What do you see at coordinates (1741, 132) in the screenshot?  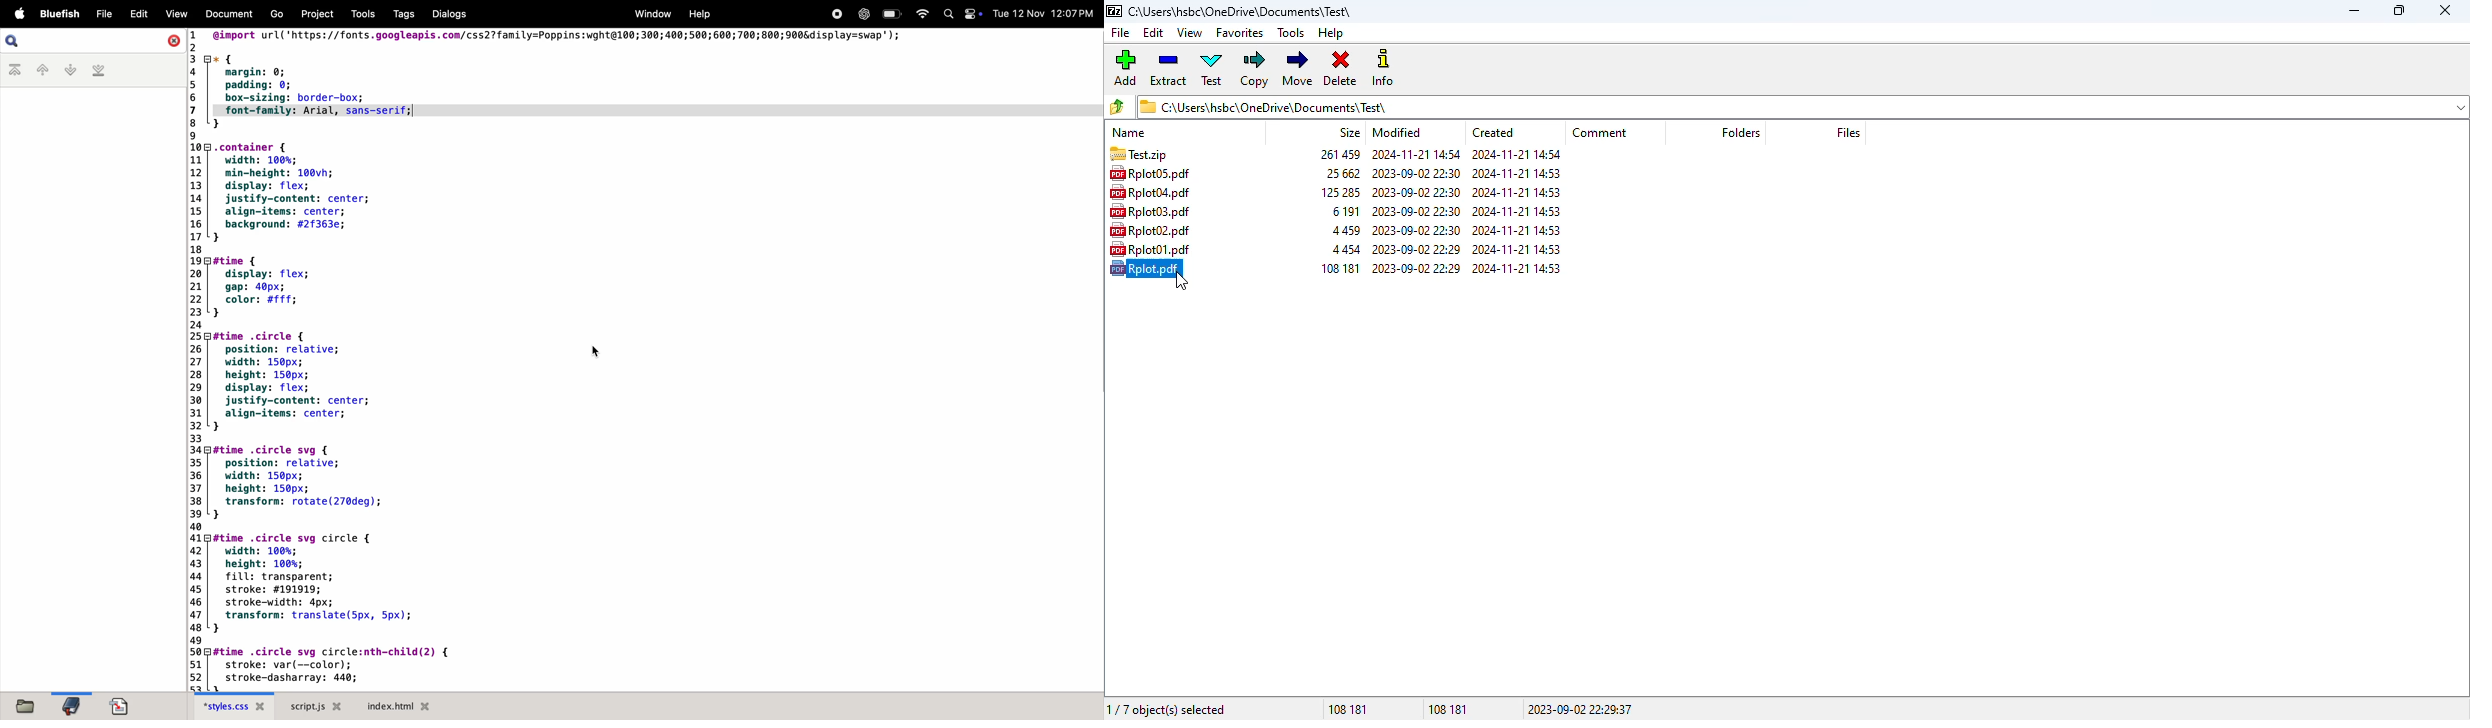 I see `folders` at bounding box center [1741, 132].